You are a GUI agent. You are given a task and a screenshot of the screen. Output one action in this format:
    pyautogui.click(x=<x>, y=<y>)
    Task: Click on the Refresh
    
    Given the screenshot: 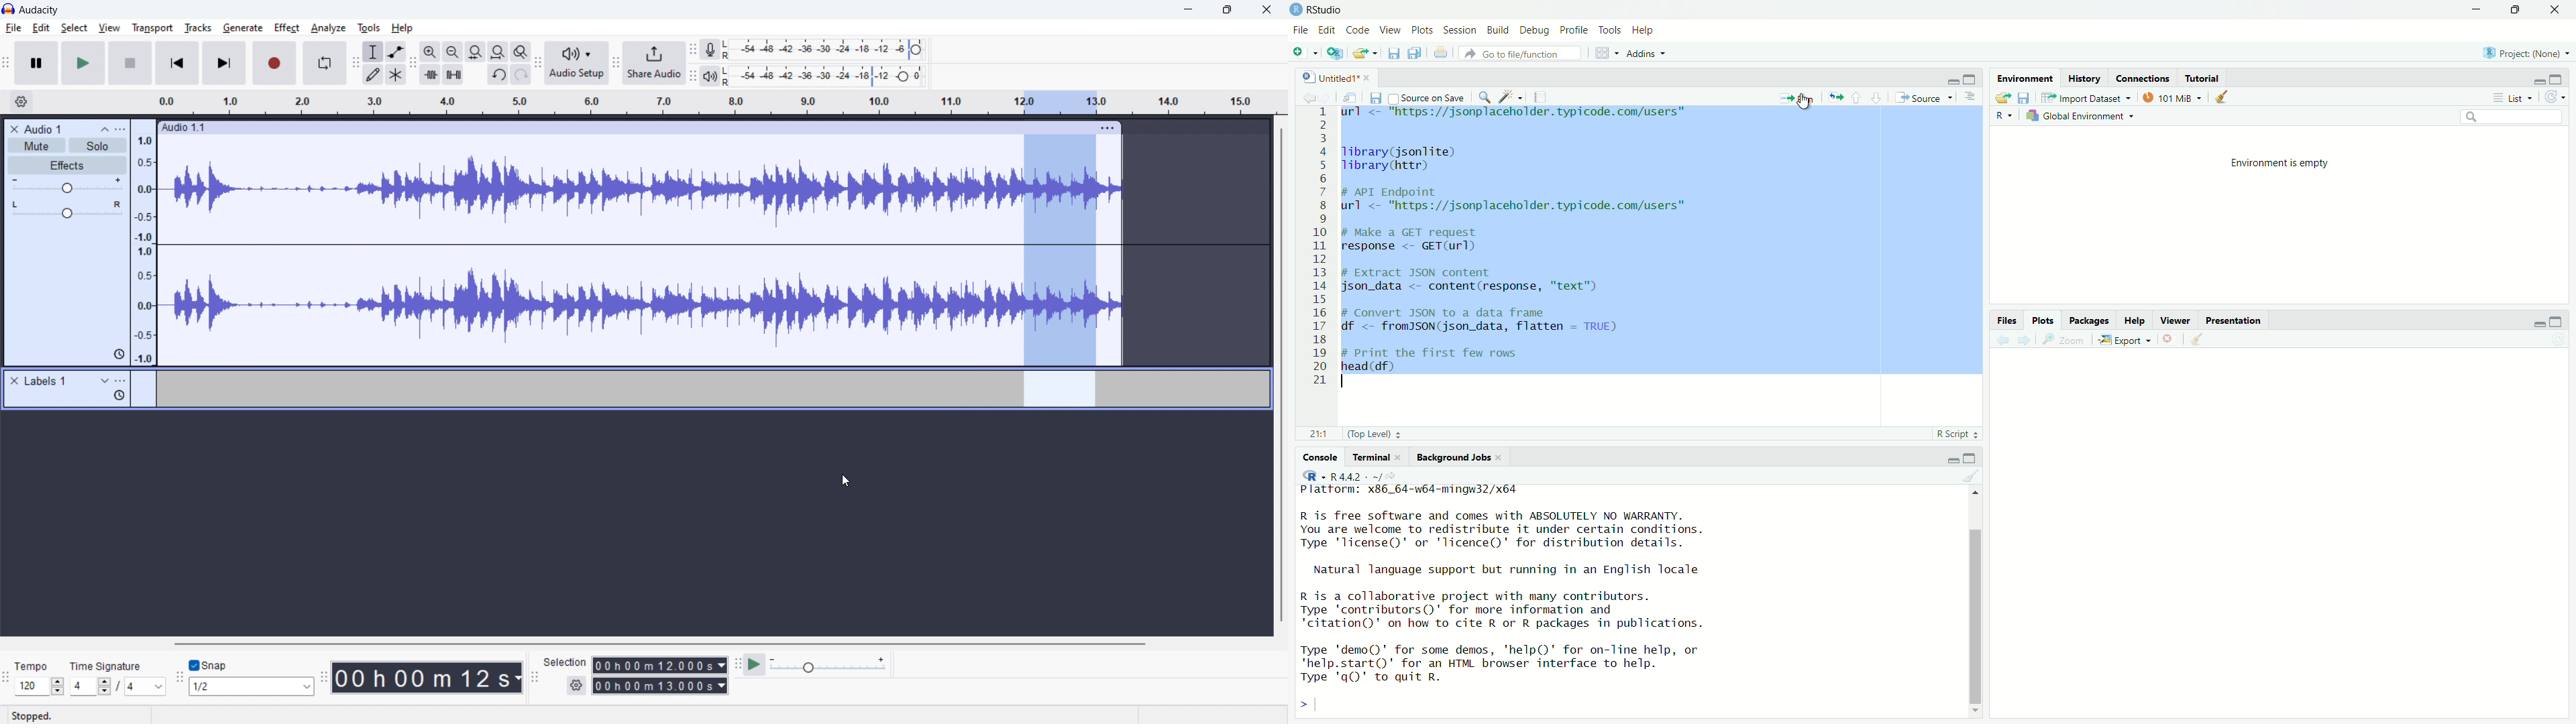 What is the action you would take?
    pyautogui.click(x=2555, y=96)
    